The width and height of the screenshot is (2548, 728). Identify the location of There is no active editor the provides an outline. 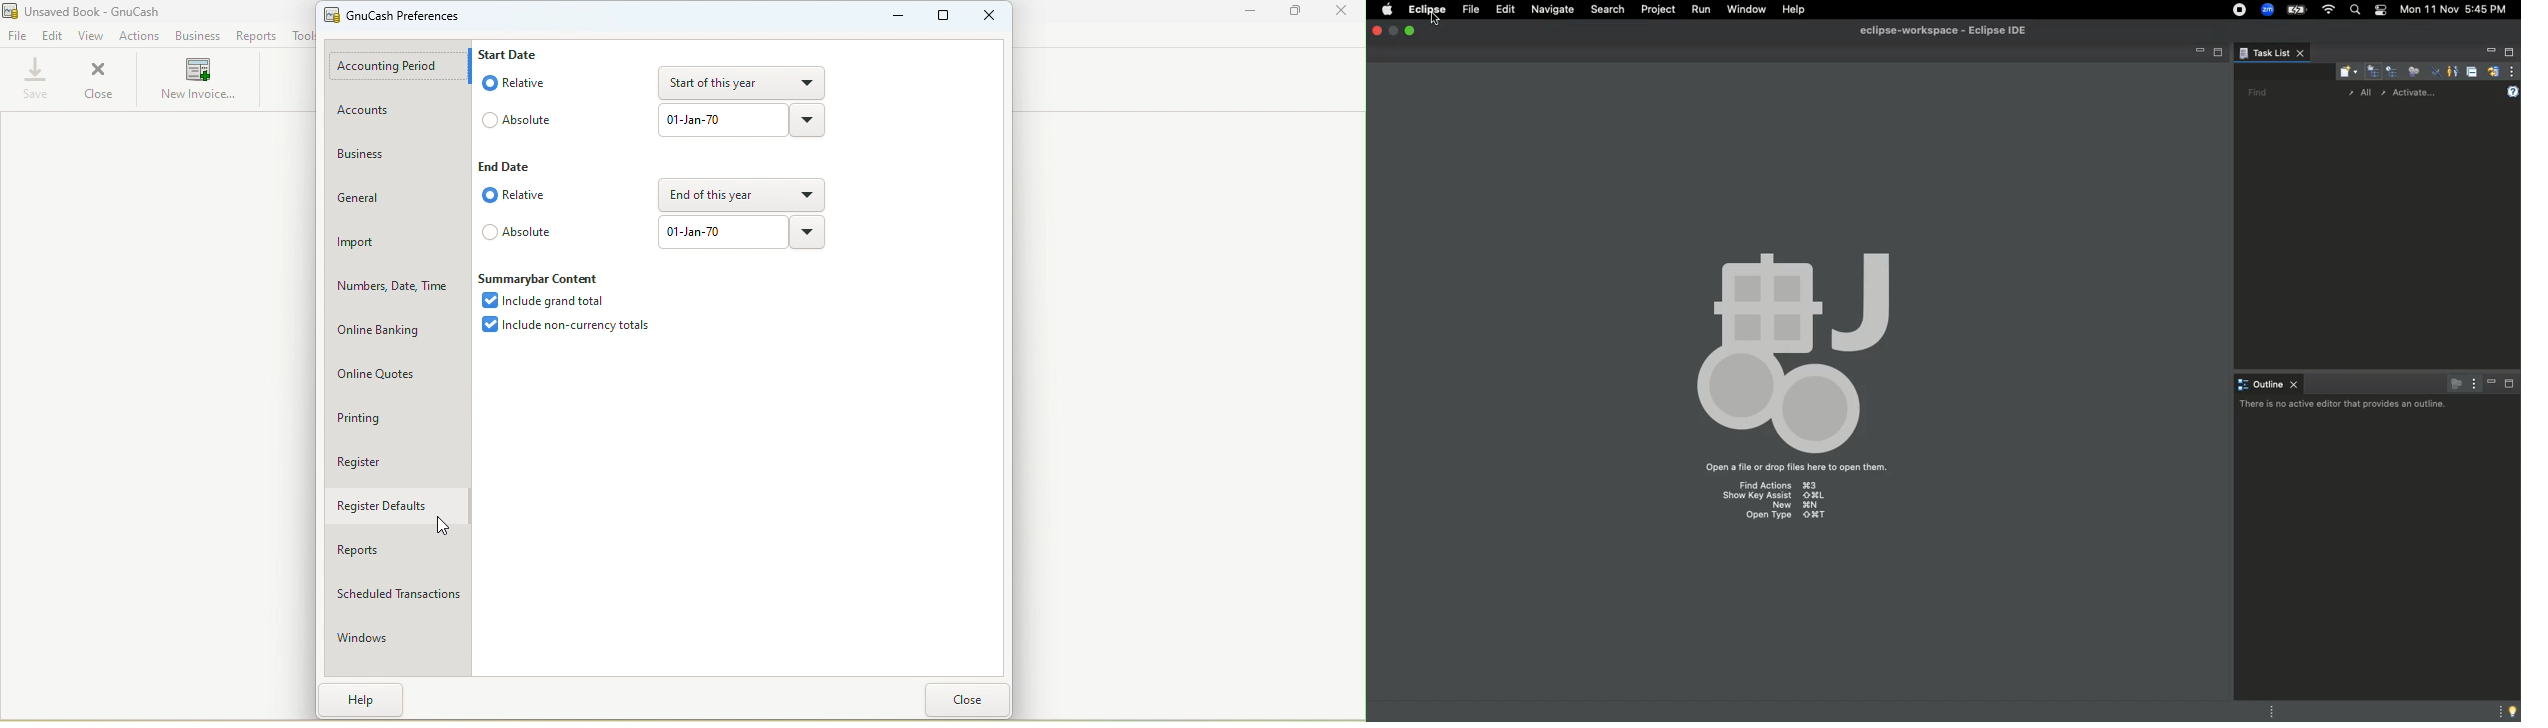
(2344, 405).